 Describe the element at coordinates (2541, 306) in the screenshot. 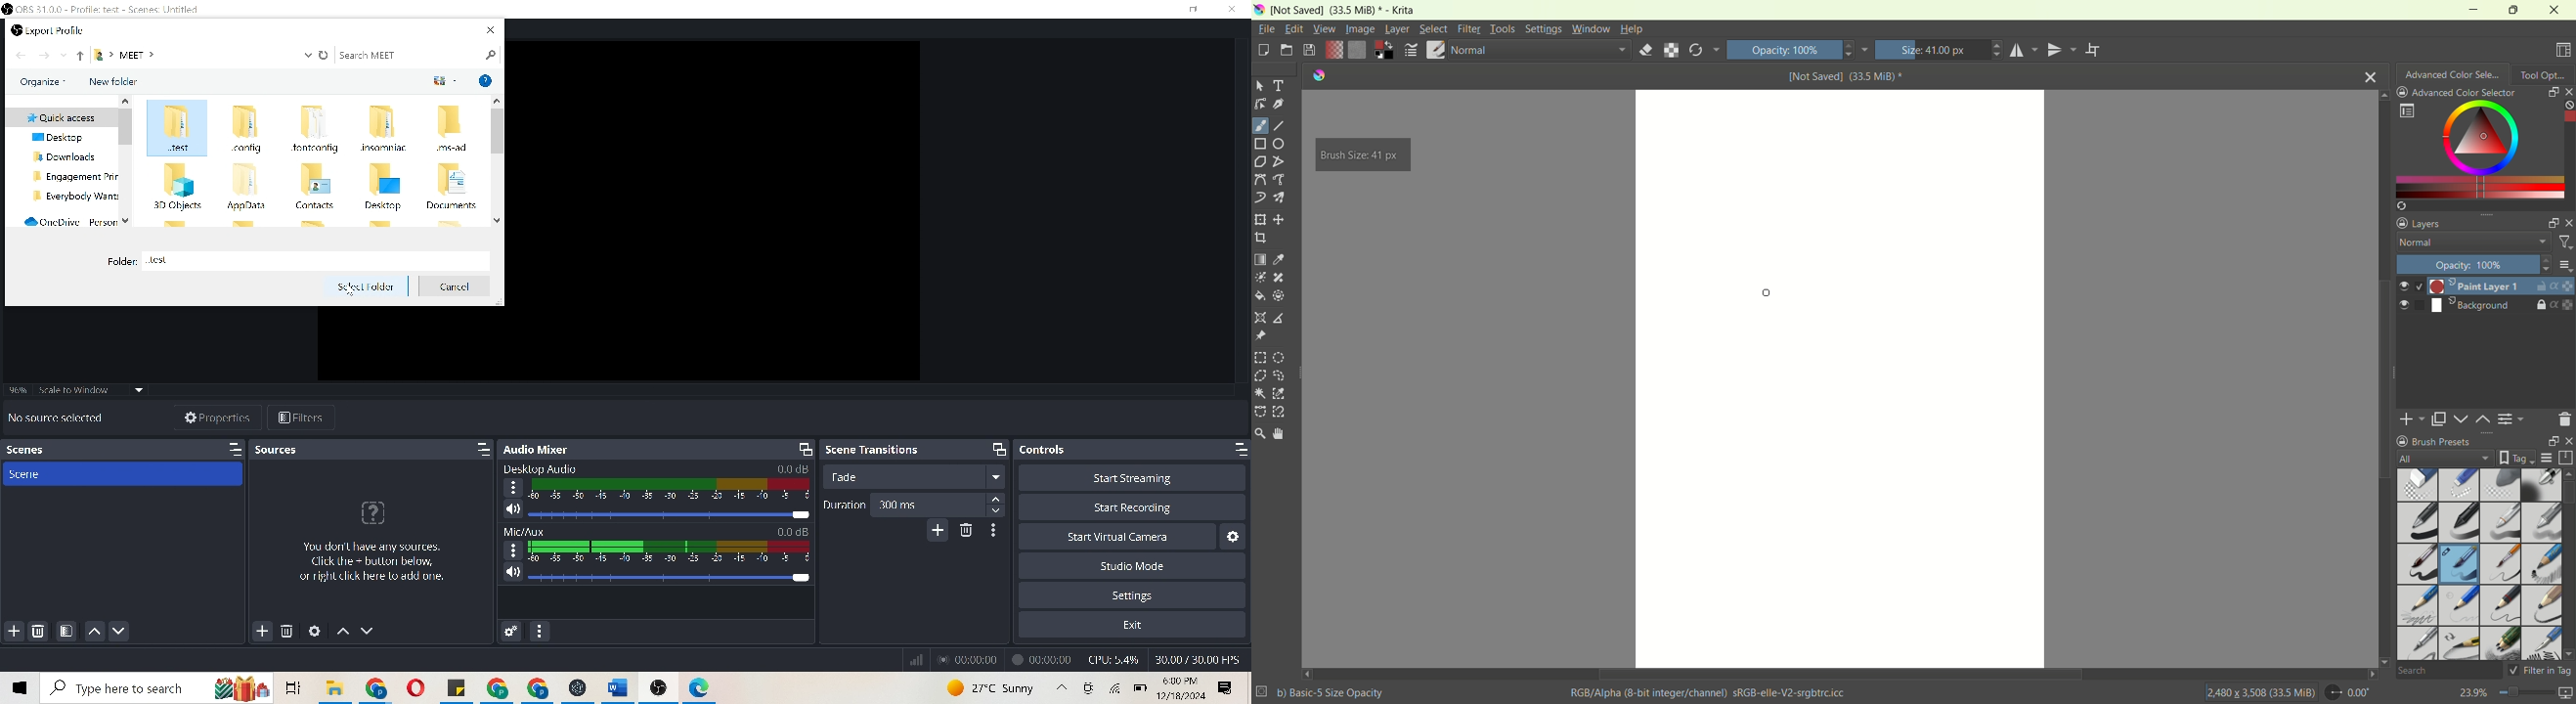

I see `lock` at that location.